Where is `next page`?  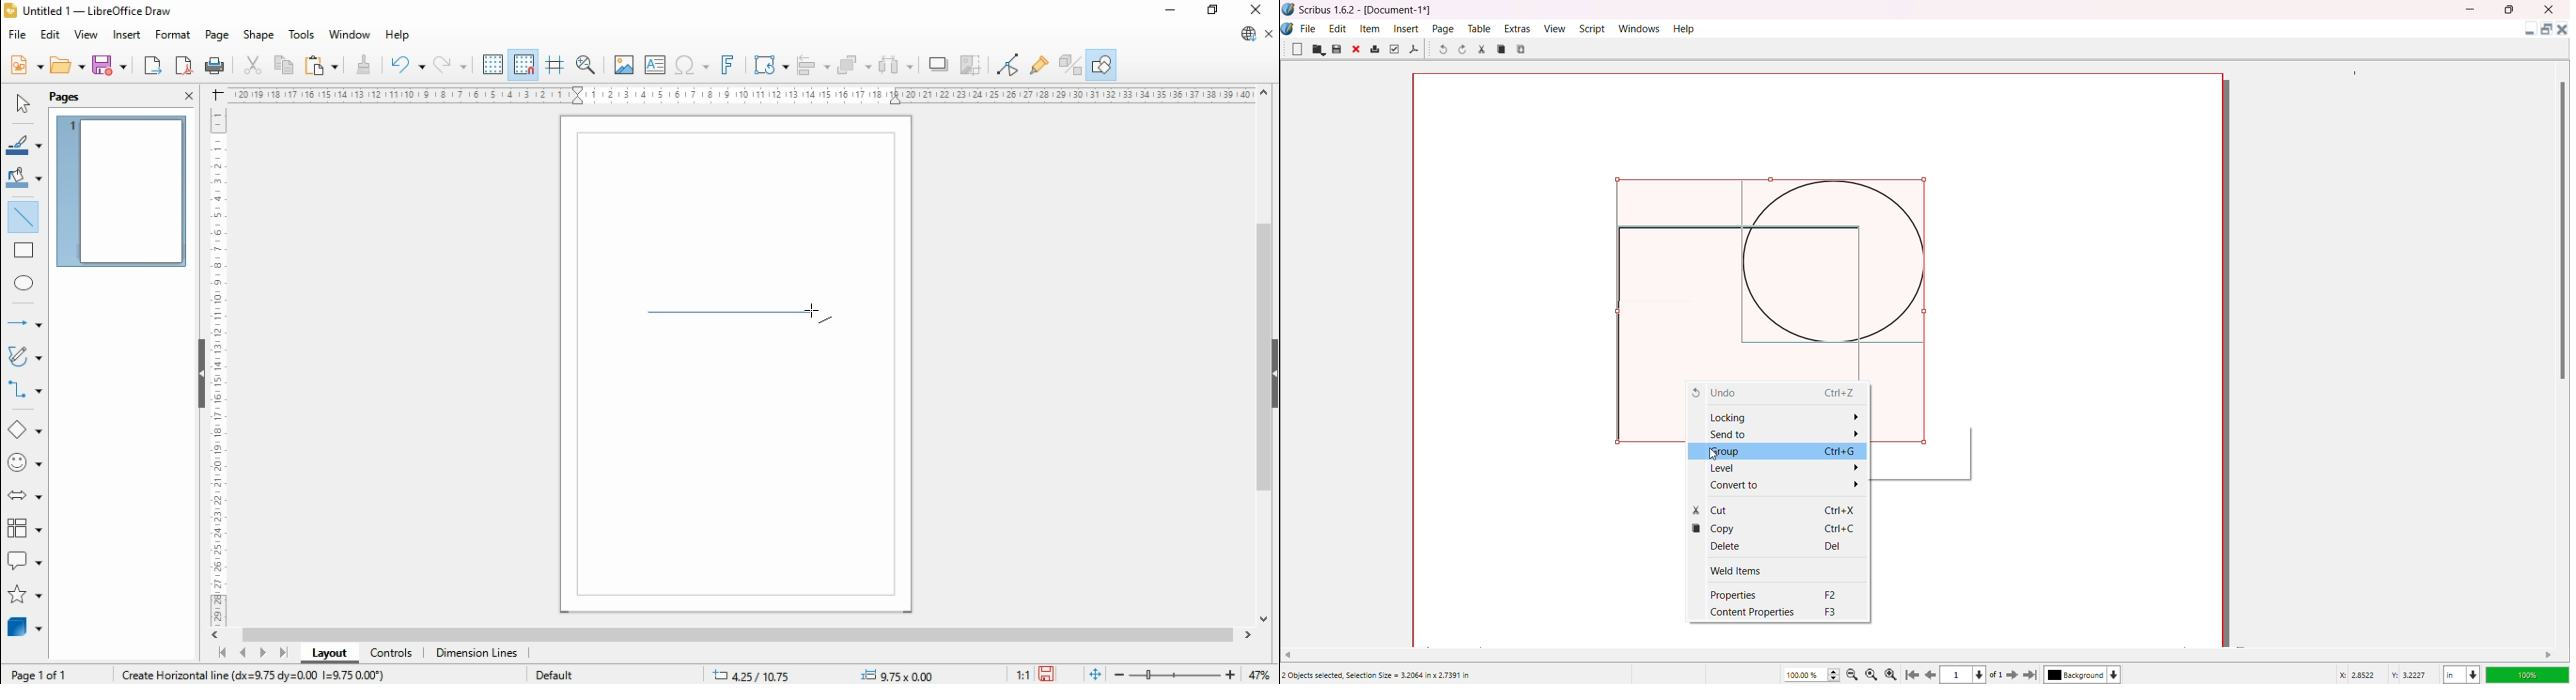
next page is located at coordinates (262, 652).